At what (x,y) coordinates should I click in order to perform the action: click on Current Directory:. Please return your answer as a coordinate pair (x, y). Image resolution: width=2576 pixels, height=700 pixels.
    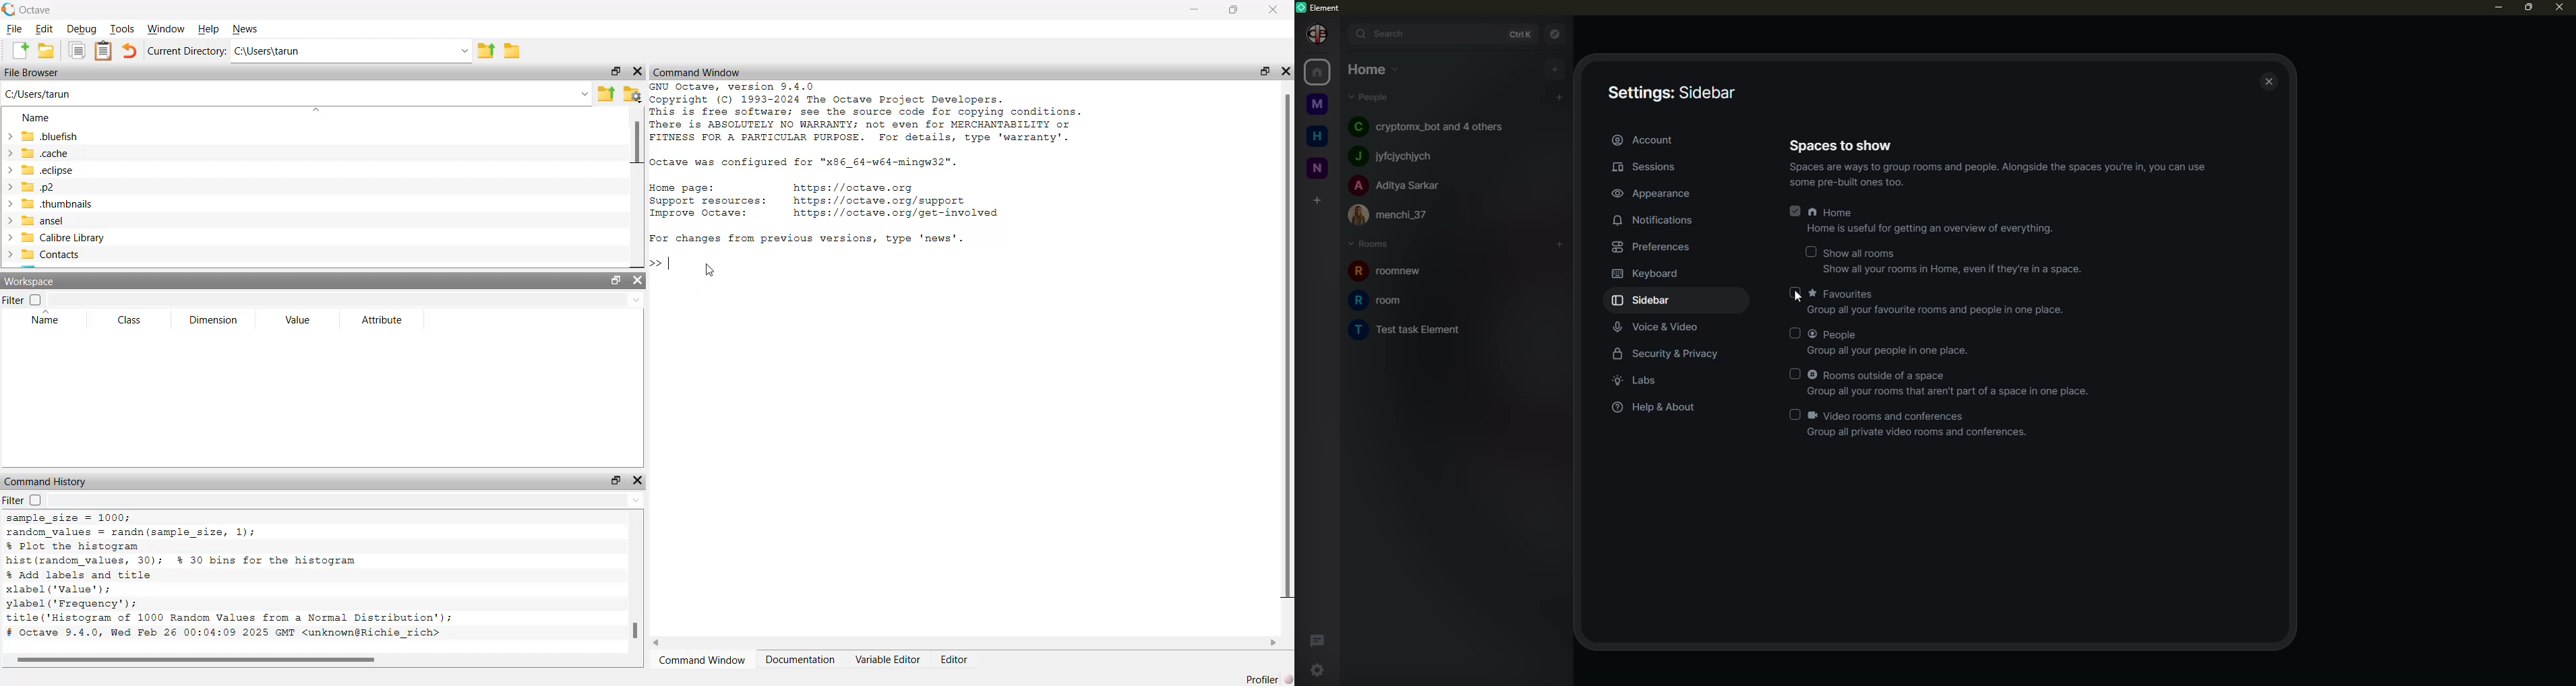
    Looking at the image, I should click on (188, 51).